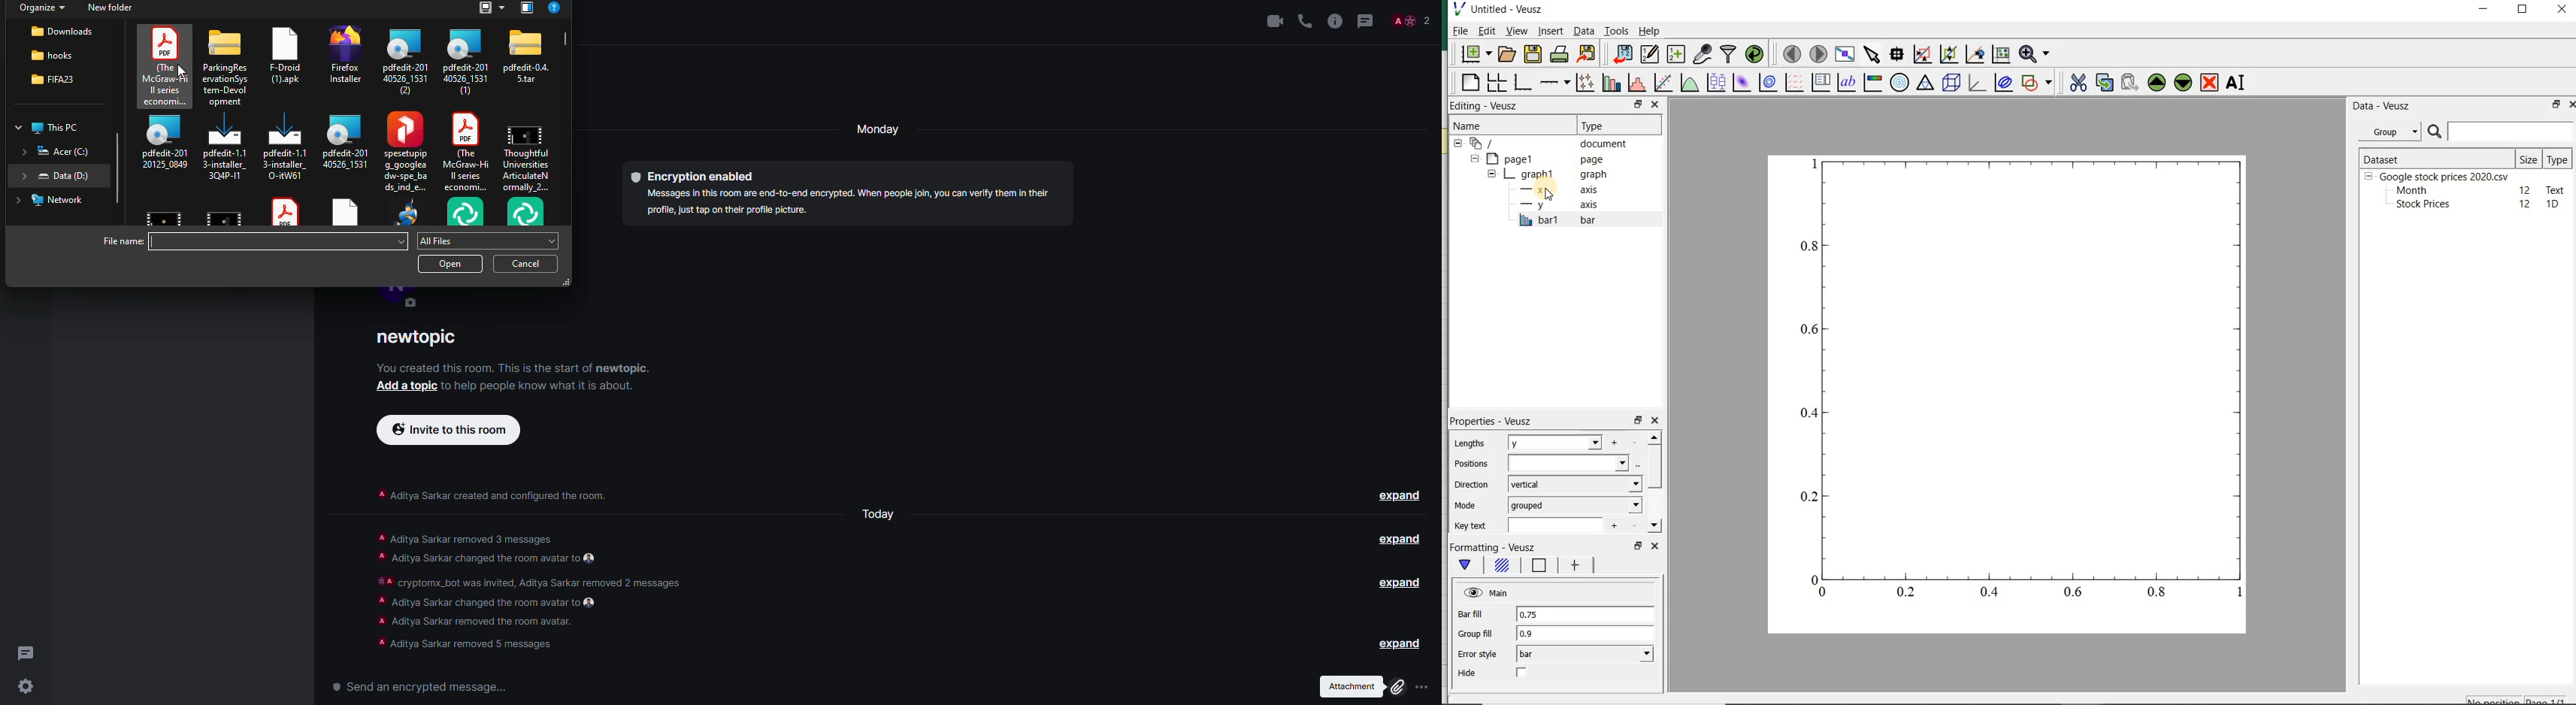 The image size is (2576, 728). Describe the element at coordinates (289, 56) in the screenshot. I see `file` at that location.